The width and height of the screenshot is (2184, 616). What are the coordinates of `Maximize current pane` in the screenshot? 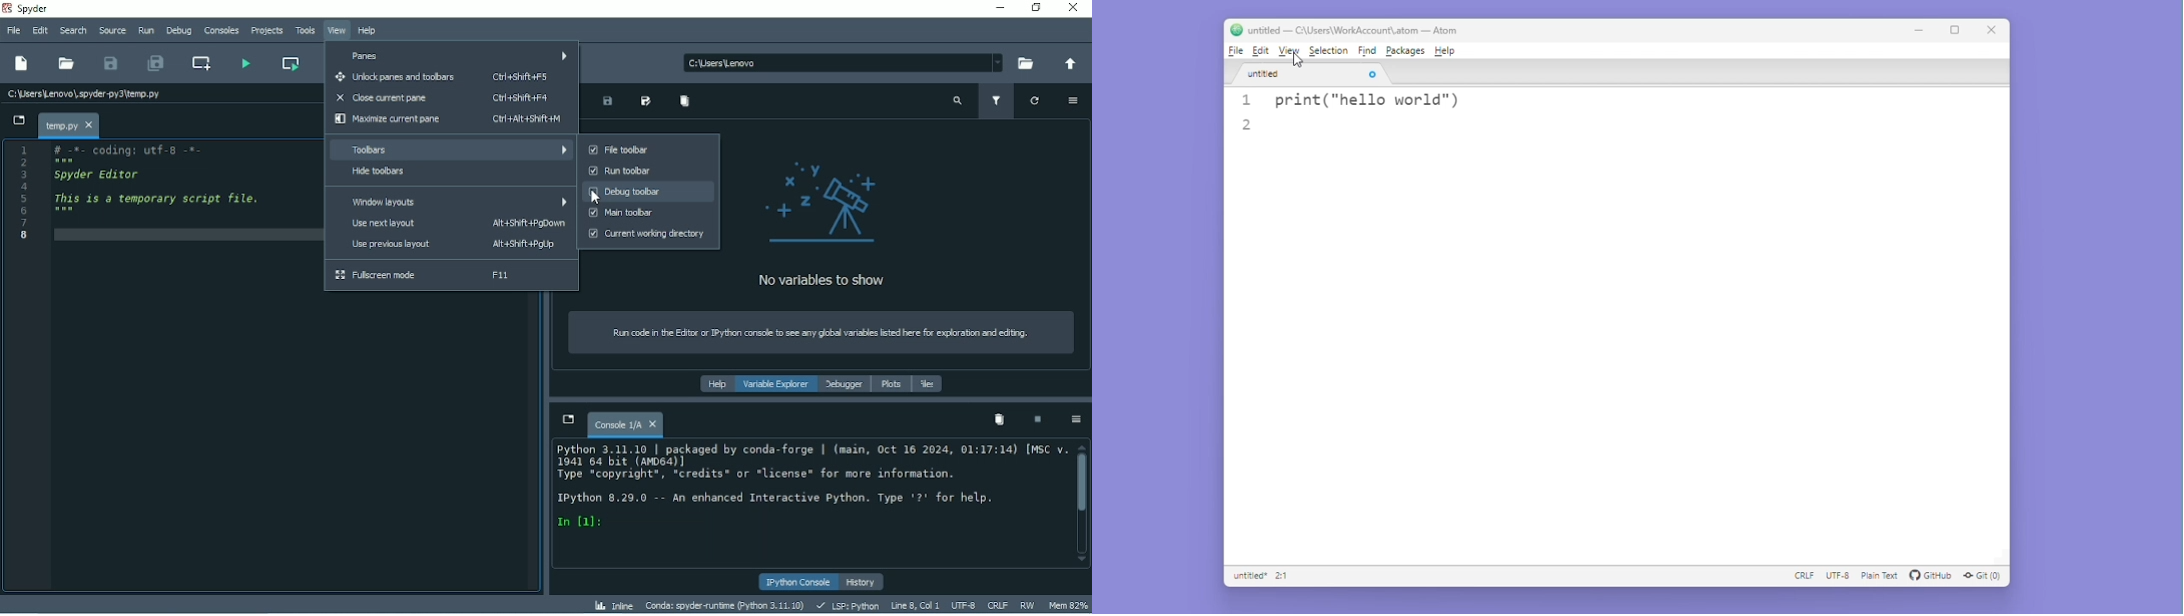 It's located at (449, 119).